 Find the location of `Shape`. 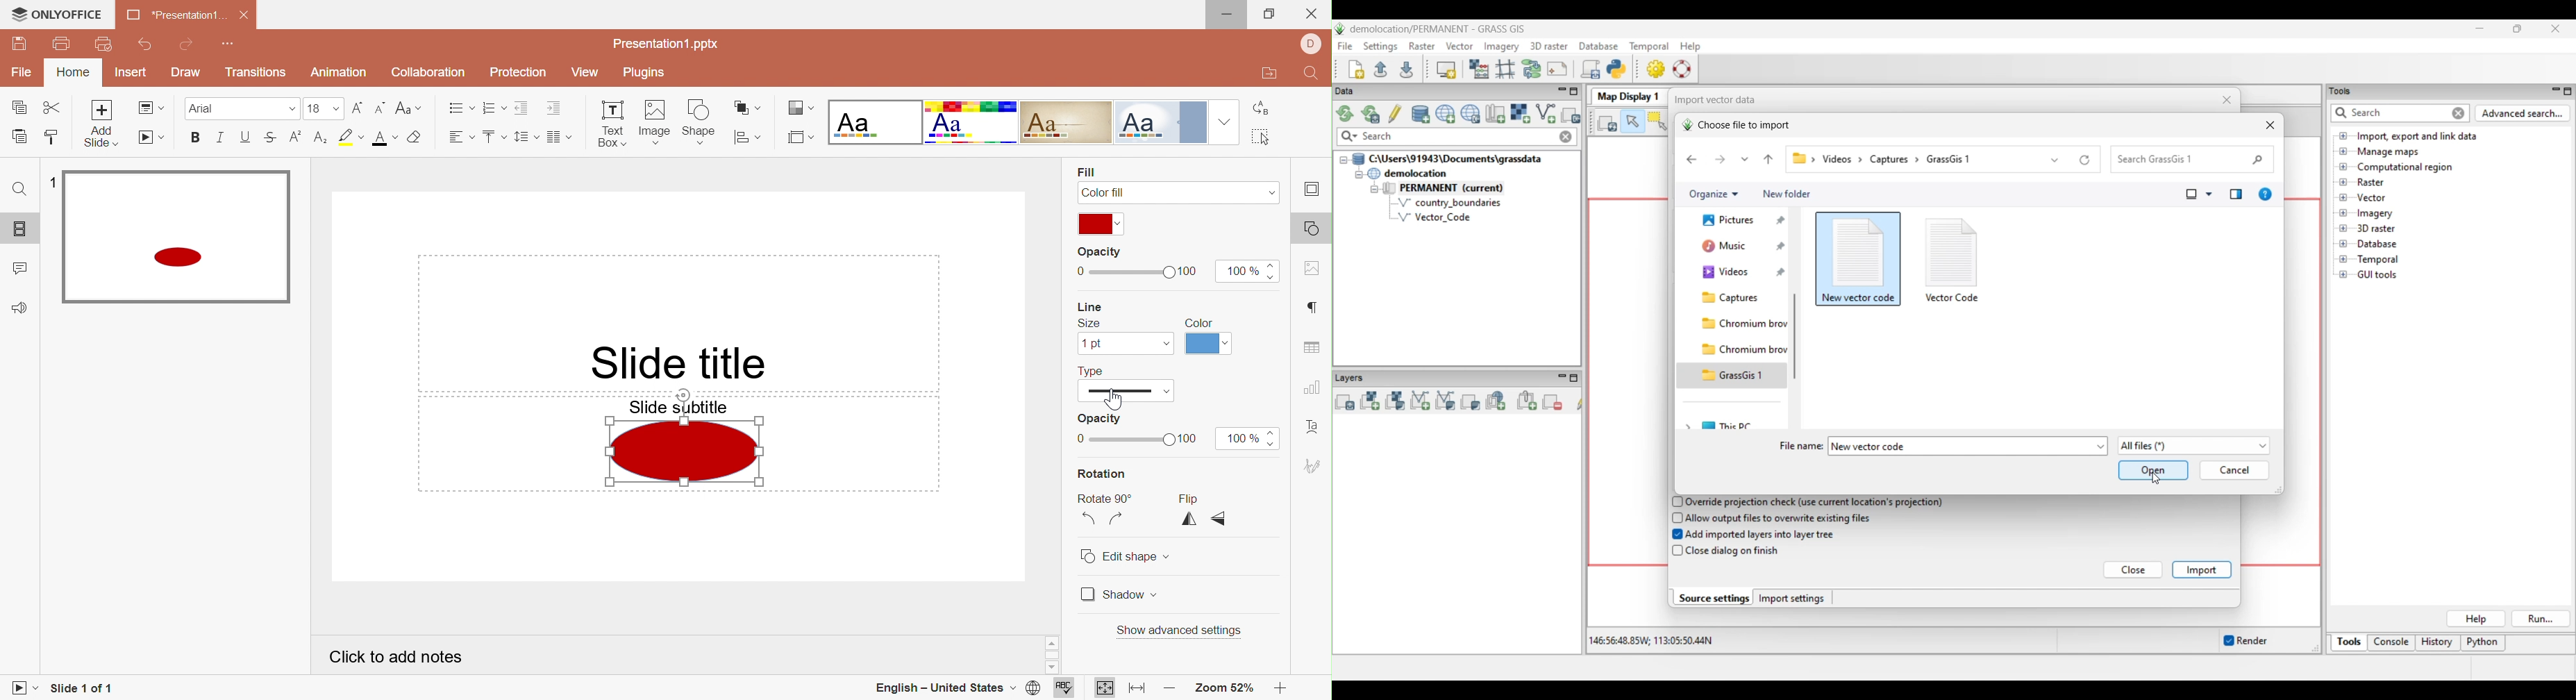

Shape is located at coordinates (699, 122).